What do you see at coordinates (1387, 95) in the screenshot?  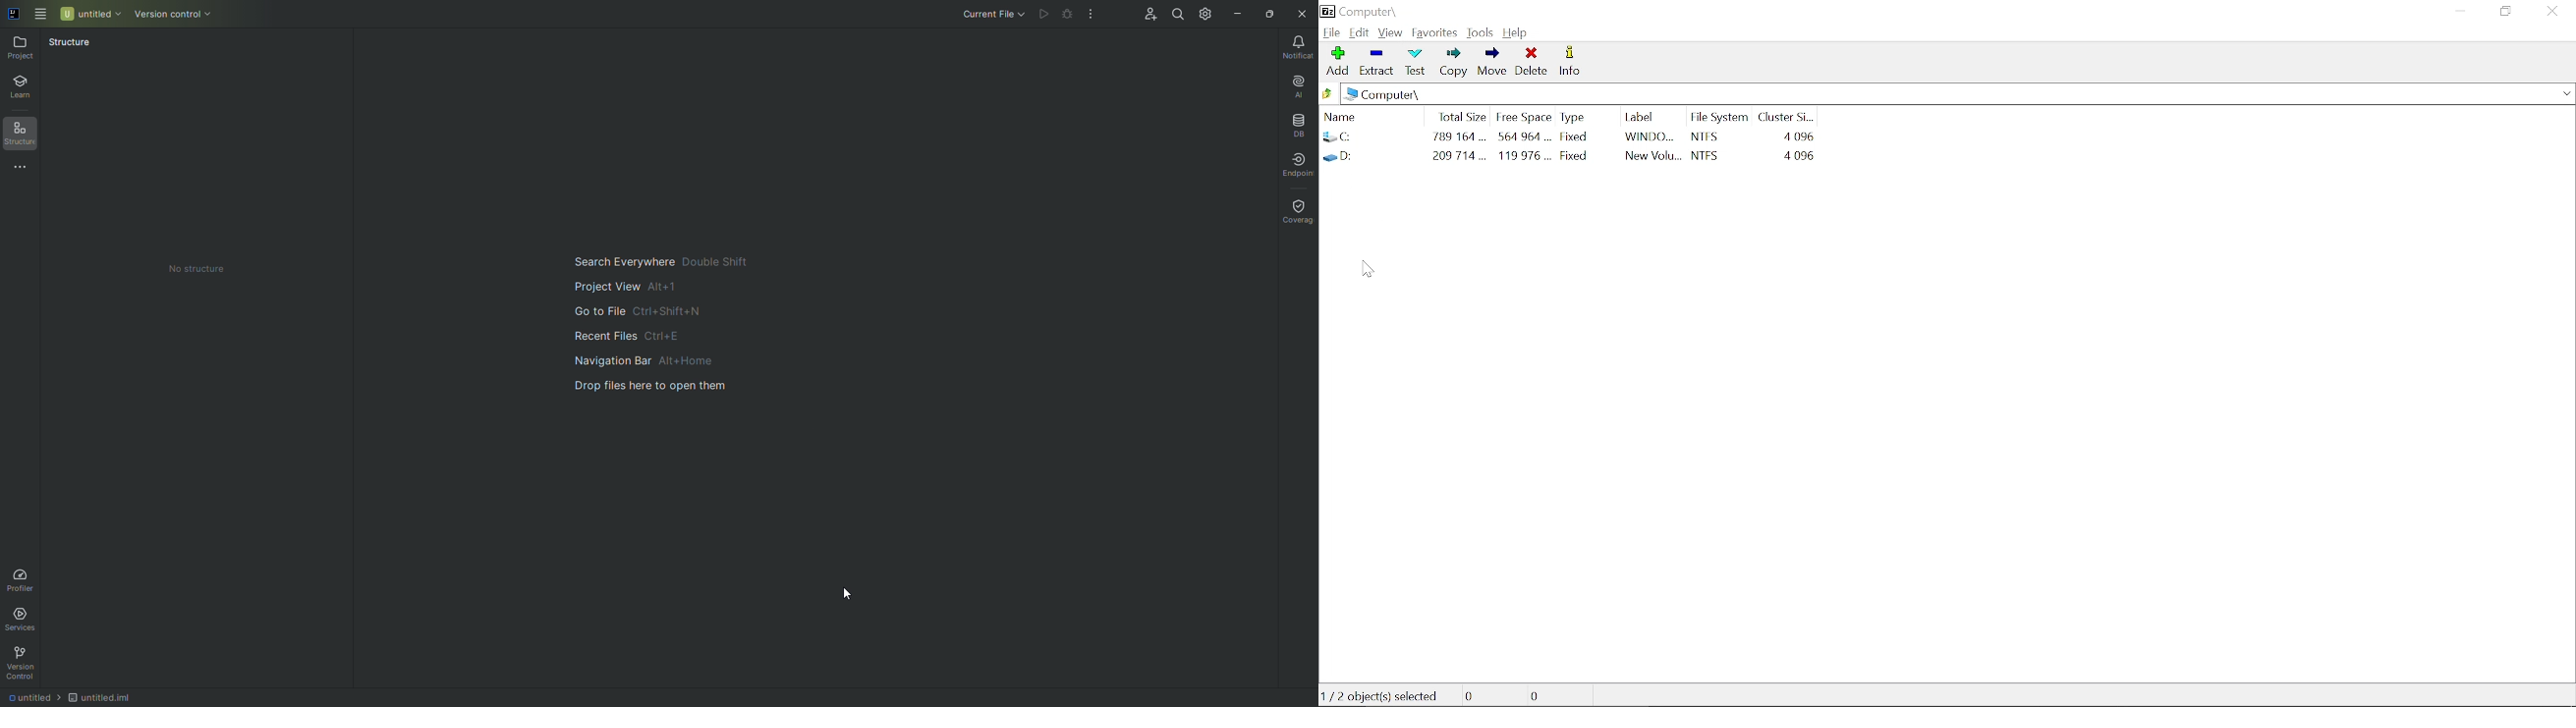 I see `Computer\` at bounding box center [1387, 95].